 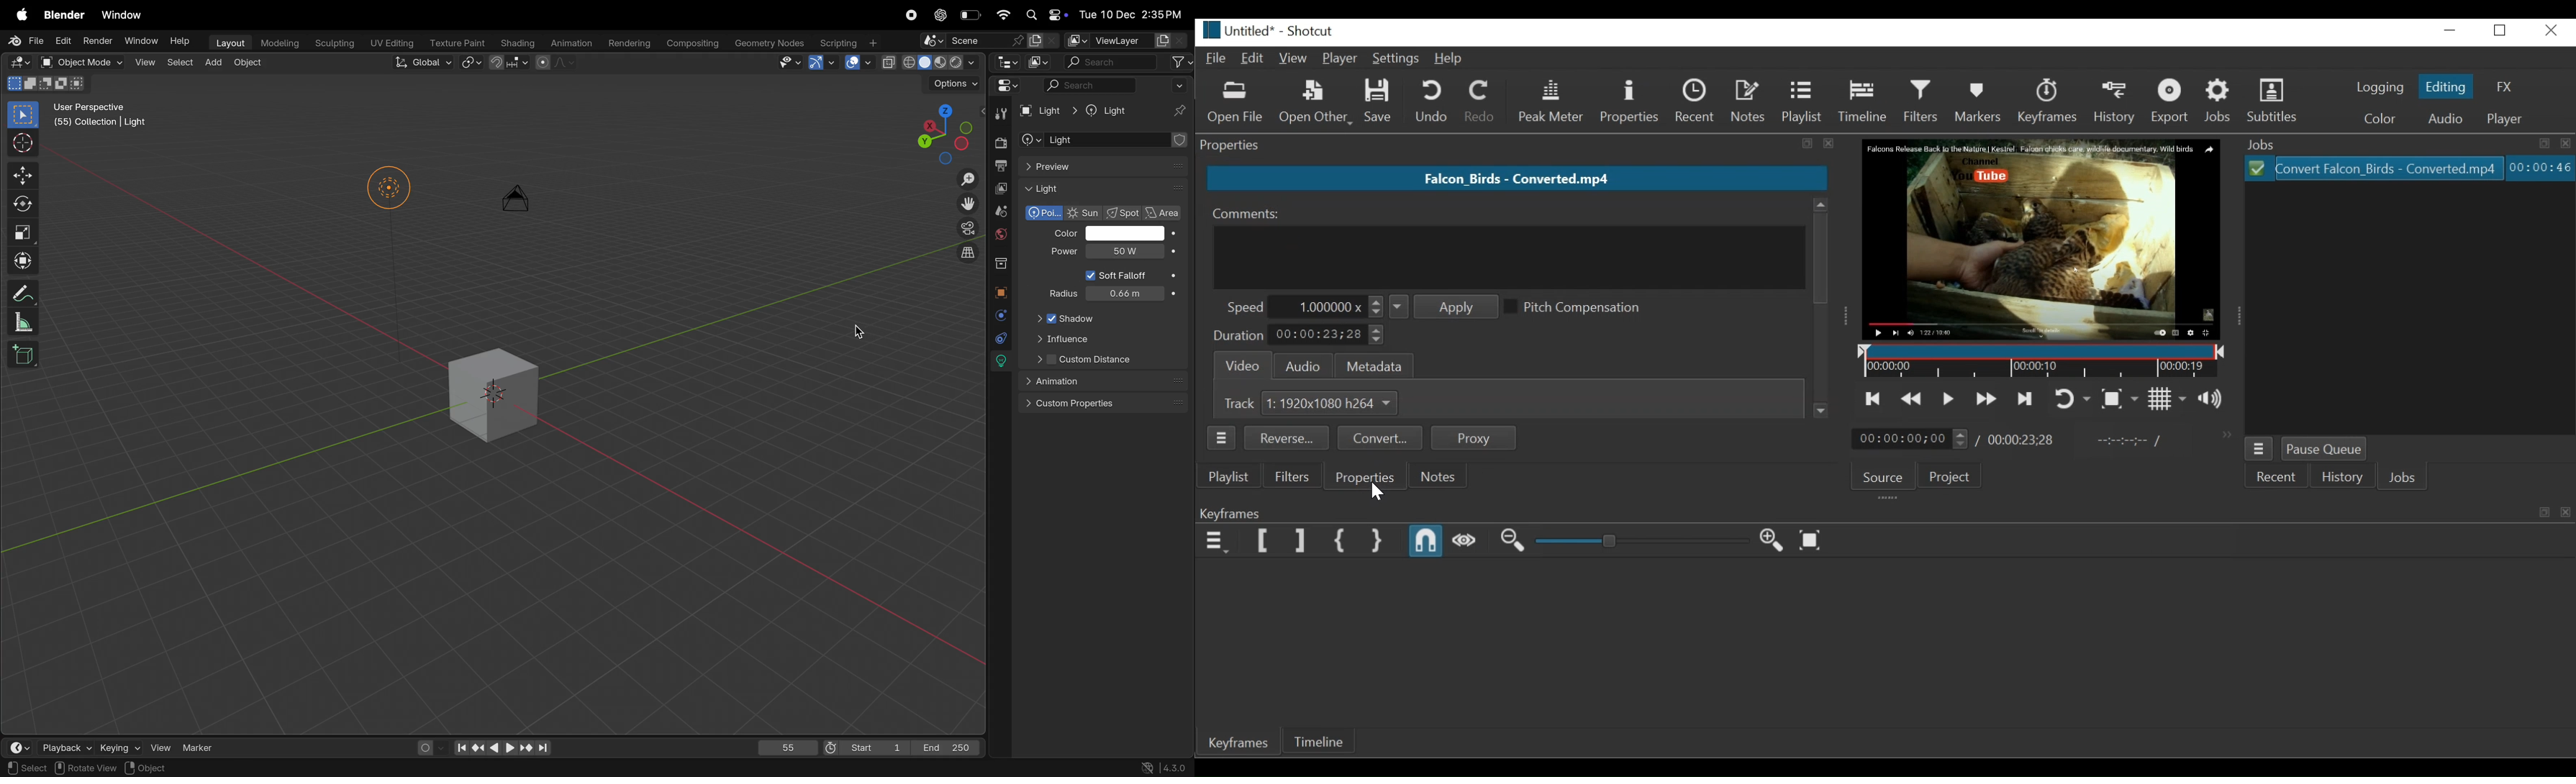 What do you see at coordinates (26, 358) in the screenshot?
I see `cube` at bounding box center [26, 358].